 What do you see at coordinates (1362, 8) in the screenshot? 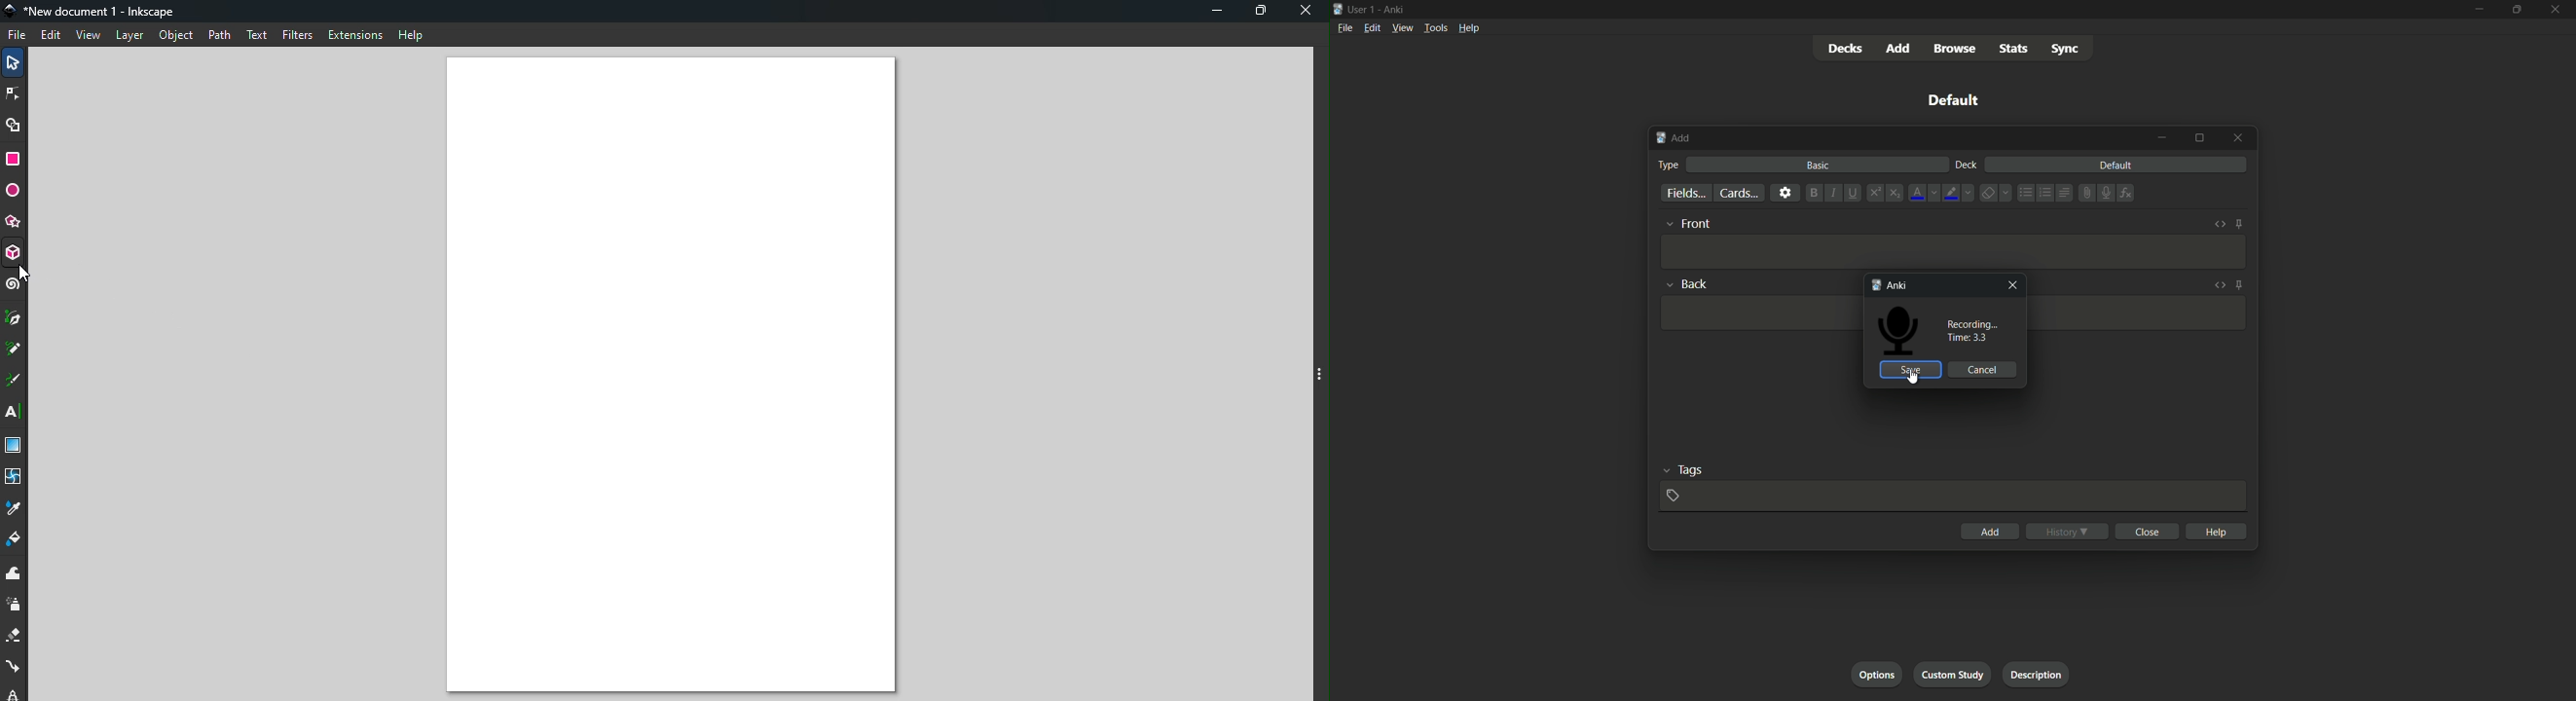
I see `user 1` at bounding box center [1362, 8].